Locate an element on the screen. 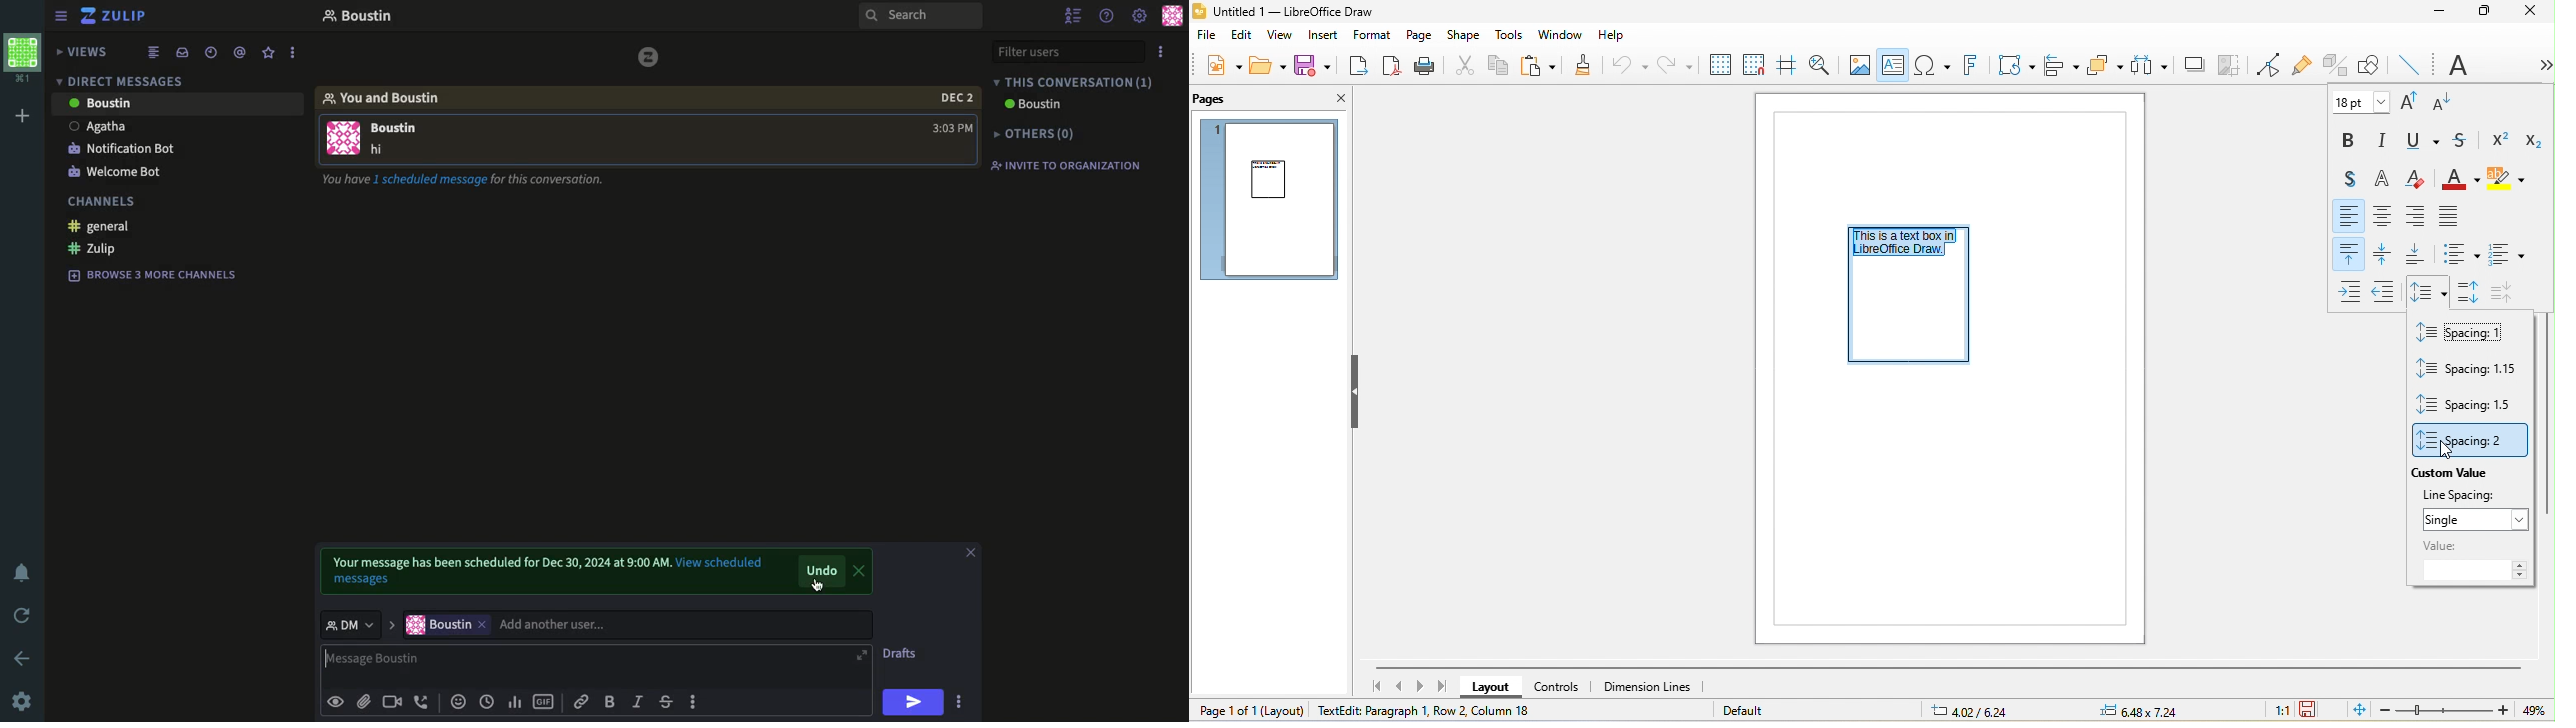 This screenshot has height=728, width=2576. clear direct formatting is located at coordinates (2421, 178).